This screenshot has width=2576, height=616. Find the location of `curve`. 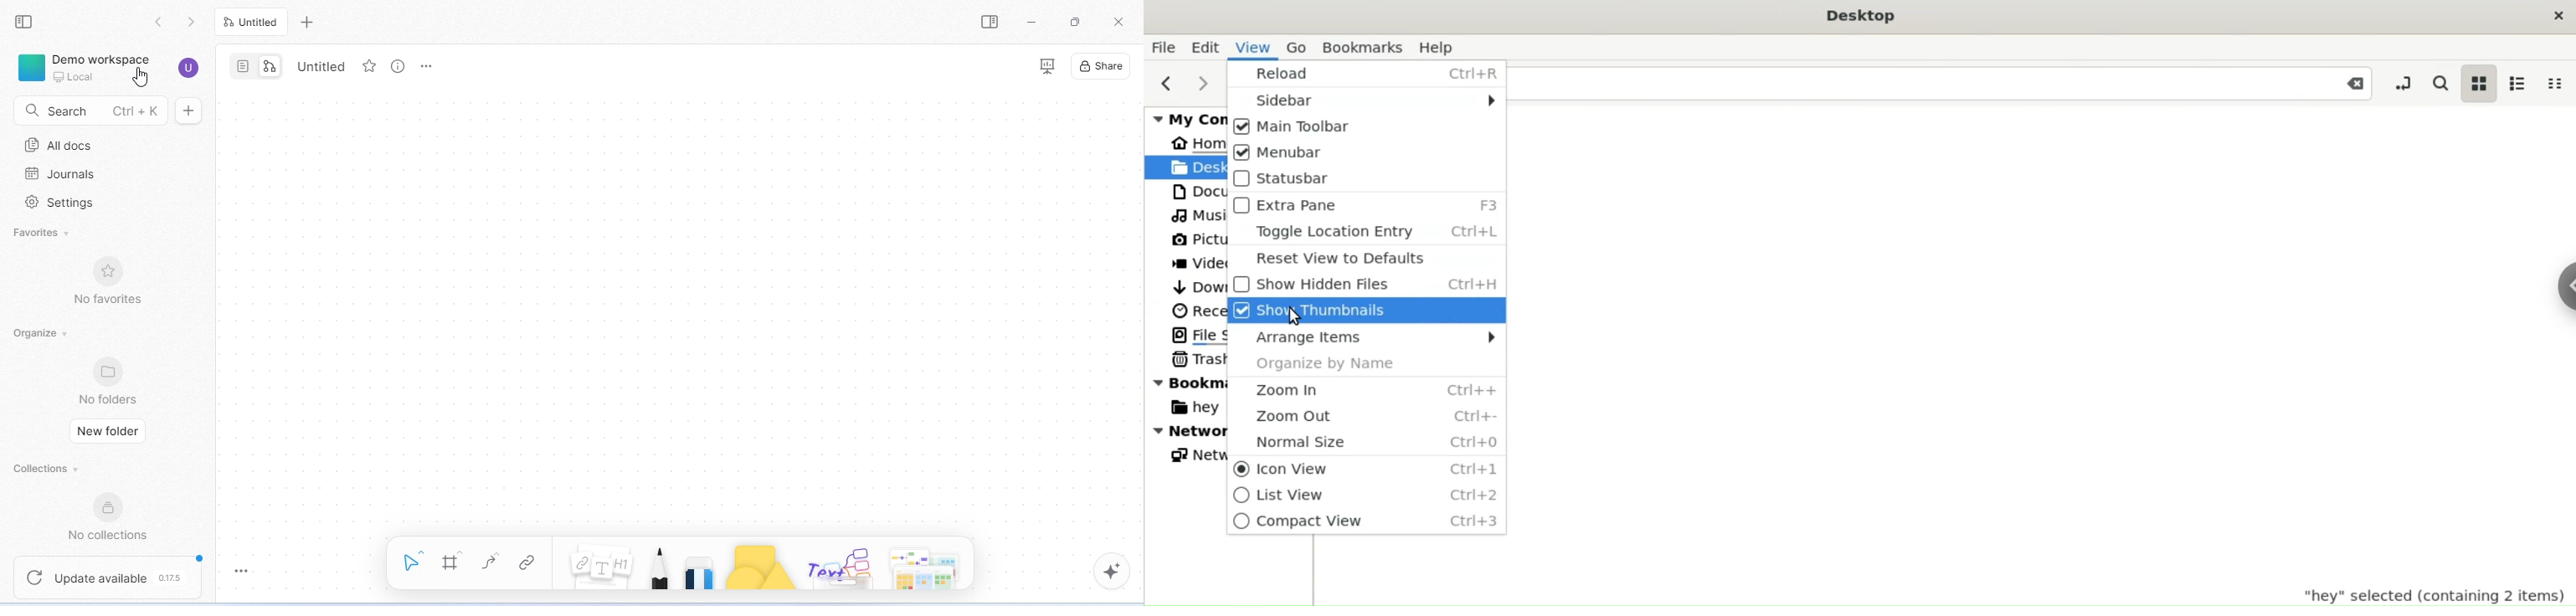

curve is located at coordinates (491, 562).